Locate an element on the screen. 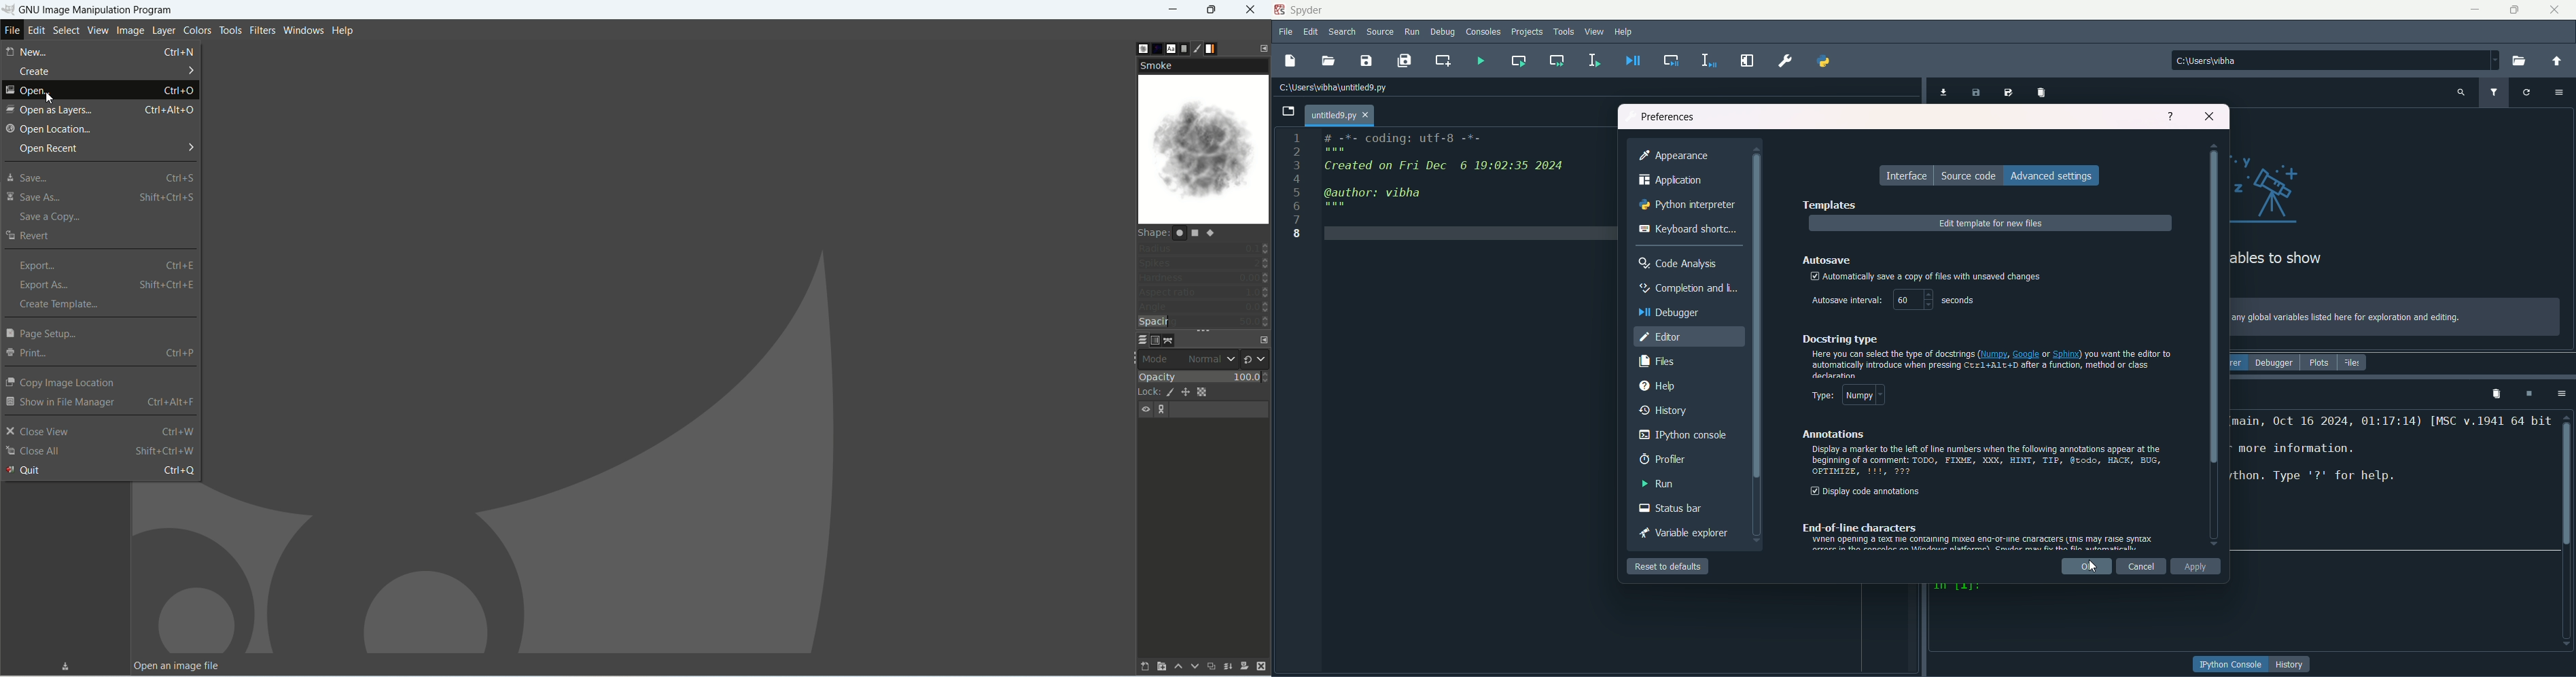  close view is located at coordinates (100, 433).